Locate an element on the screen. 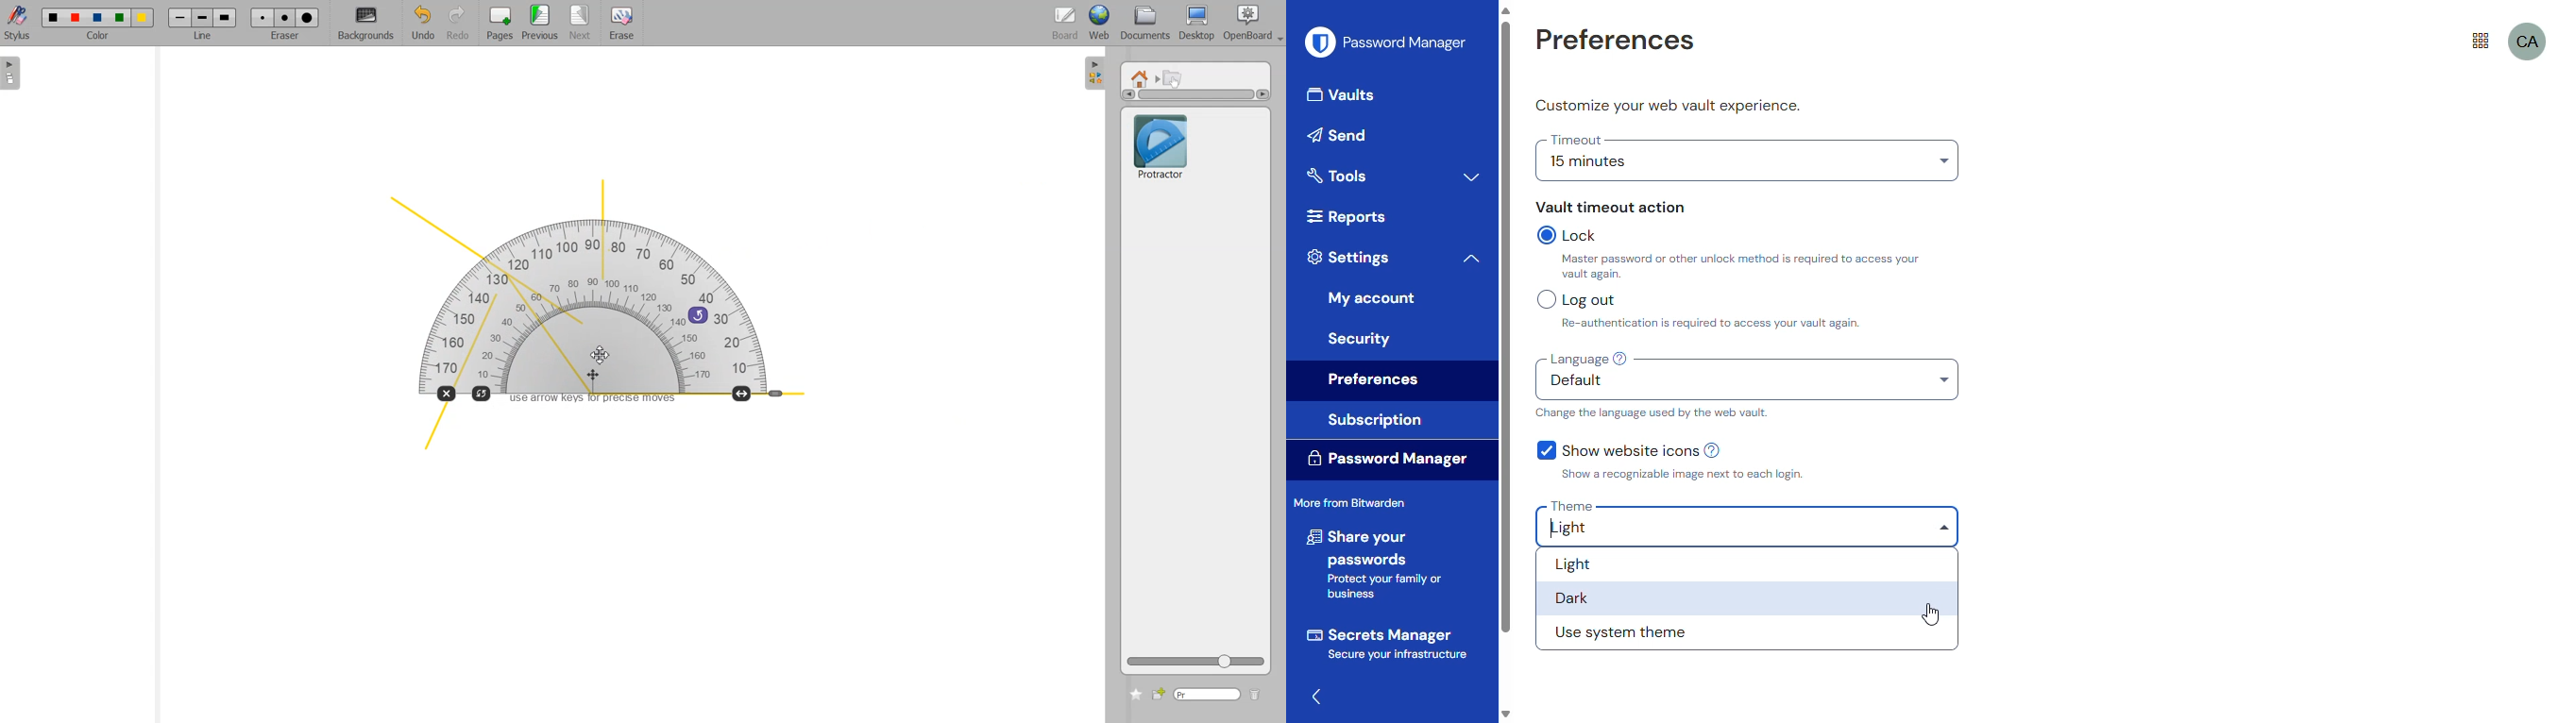  change the language used by the web vault is located at coordinates (1652, 412).